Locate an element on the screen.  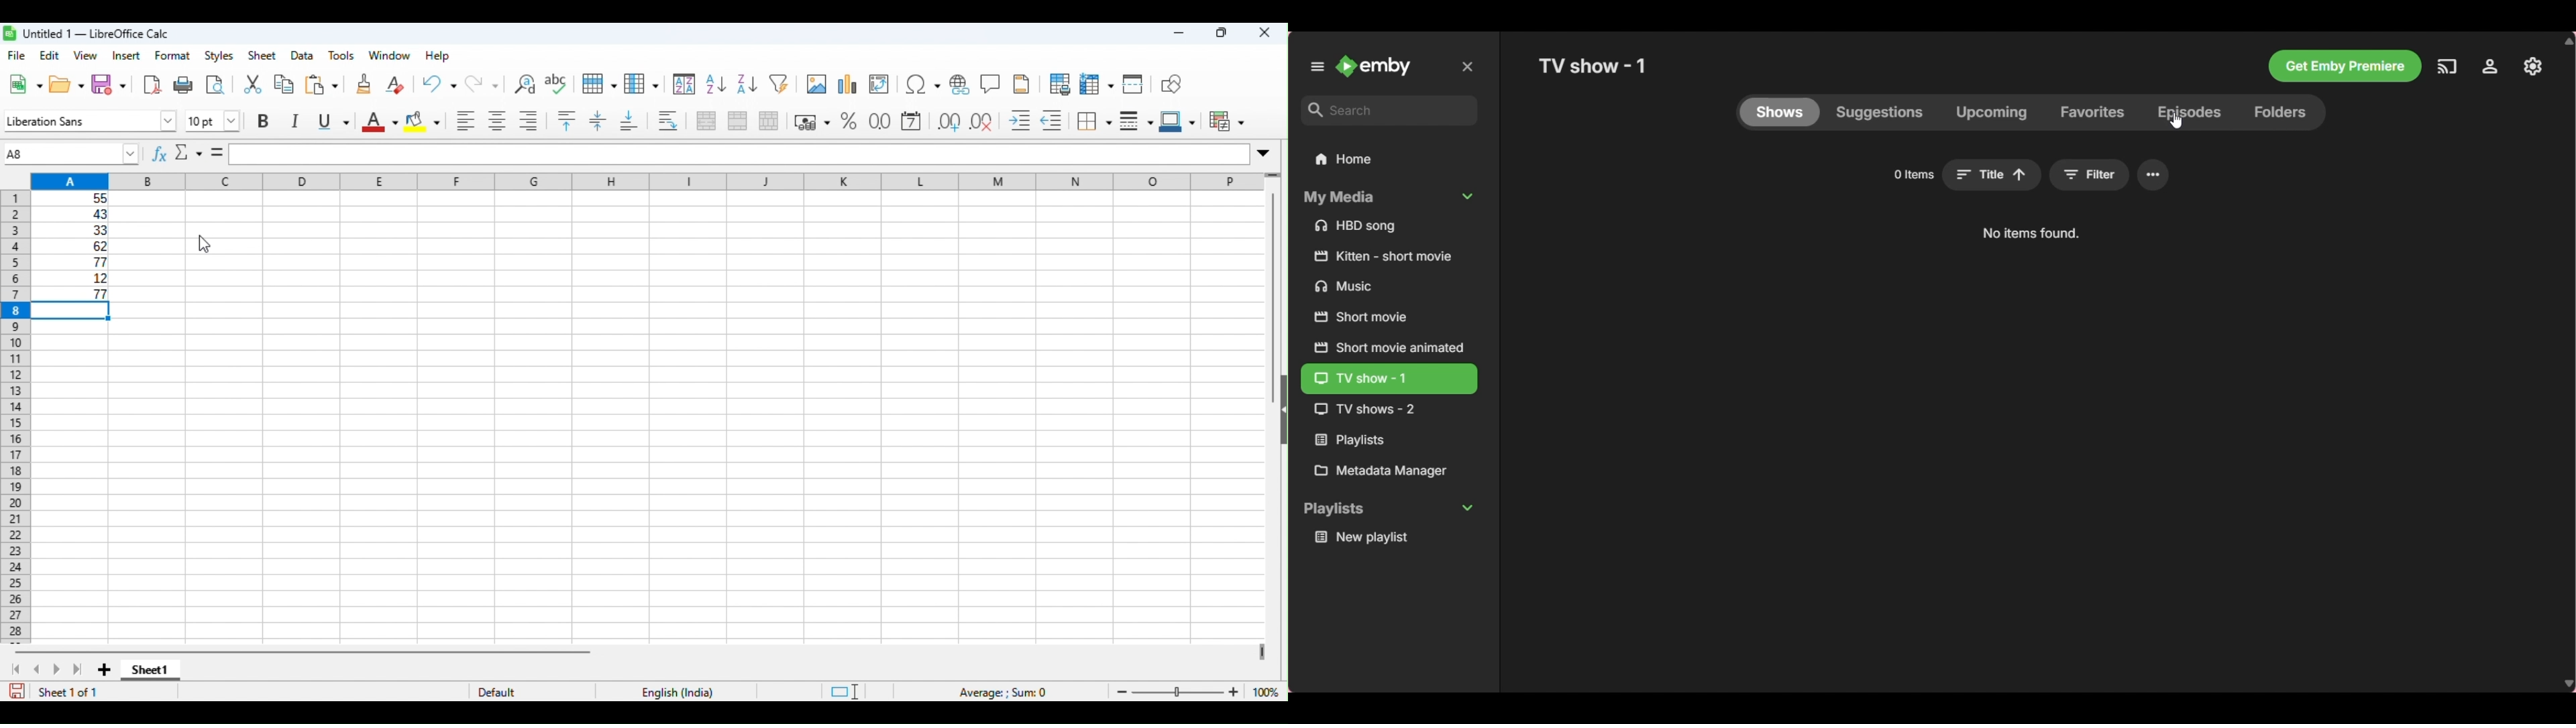
= is located at coordinates (217, 153).